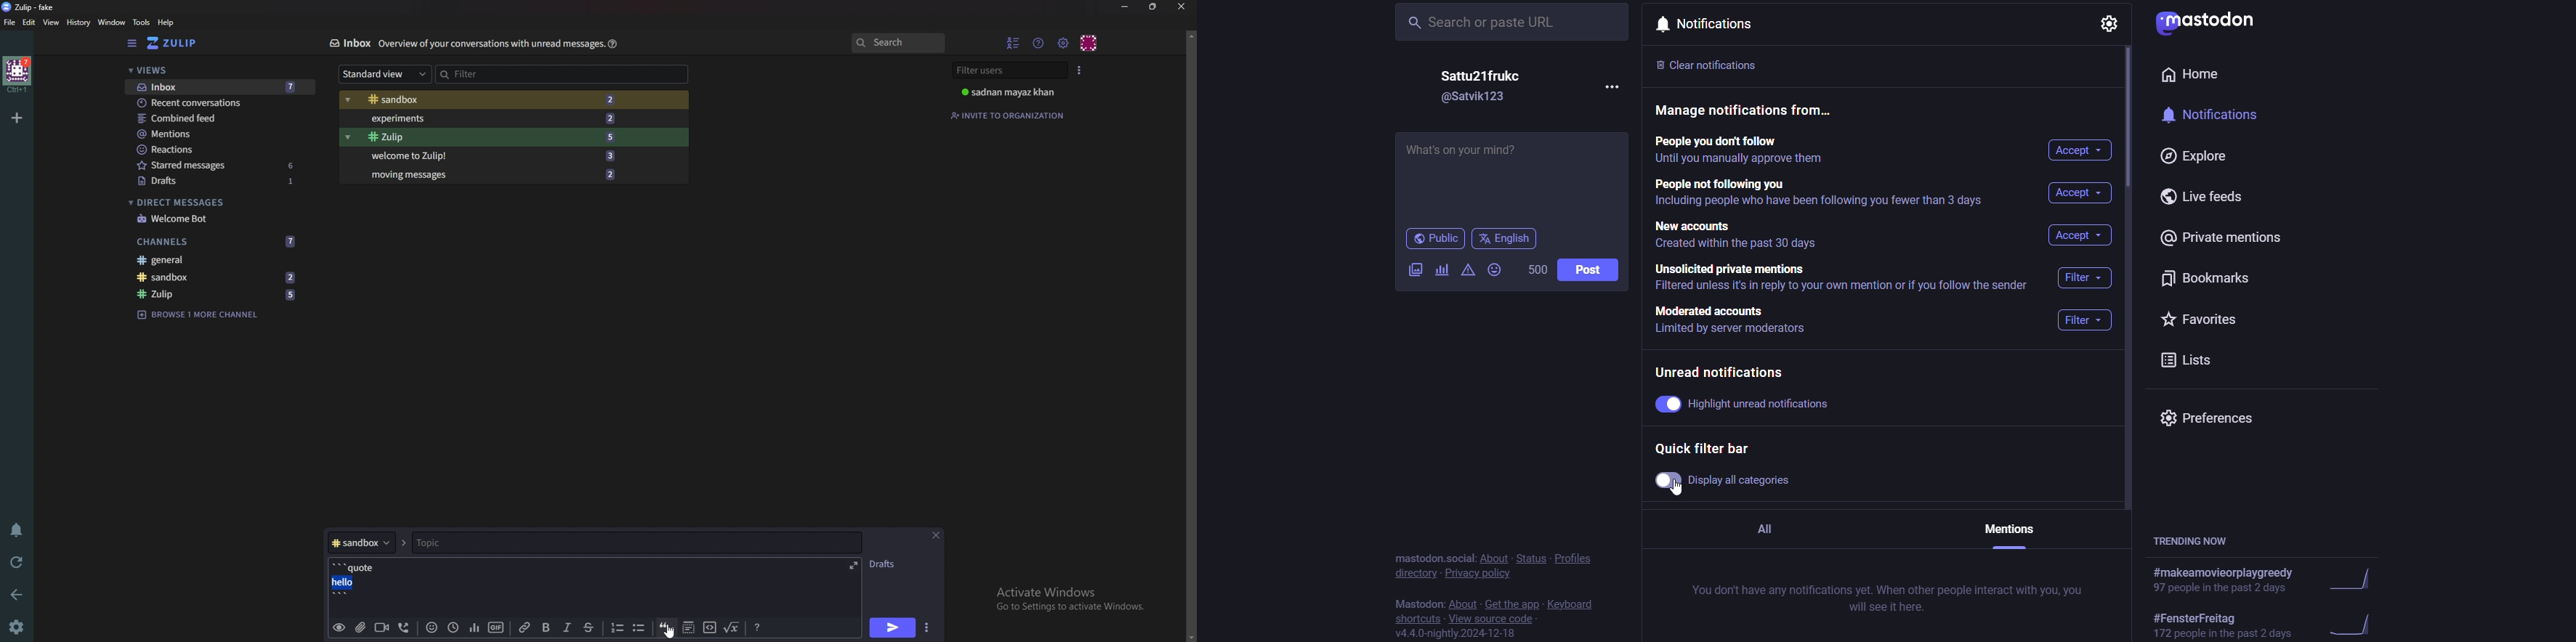 This screenshot has width=2576, height=644. What do you see at coordinates (1504, 240) in the screenshot?
I see `English` at bounding box center [1504, 240].